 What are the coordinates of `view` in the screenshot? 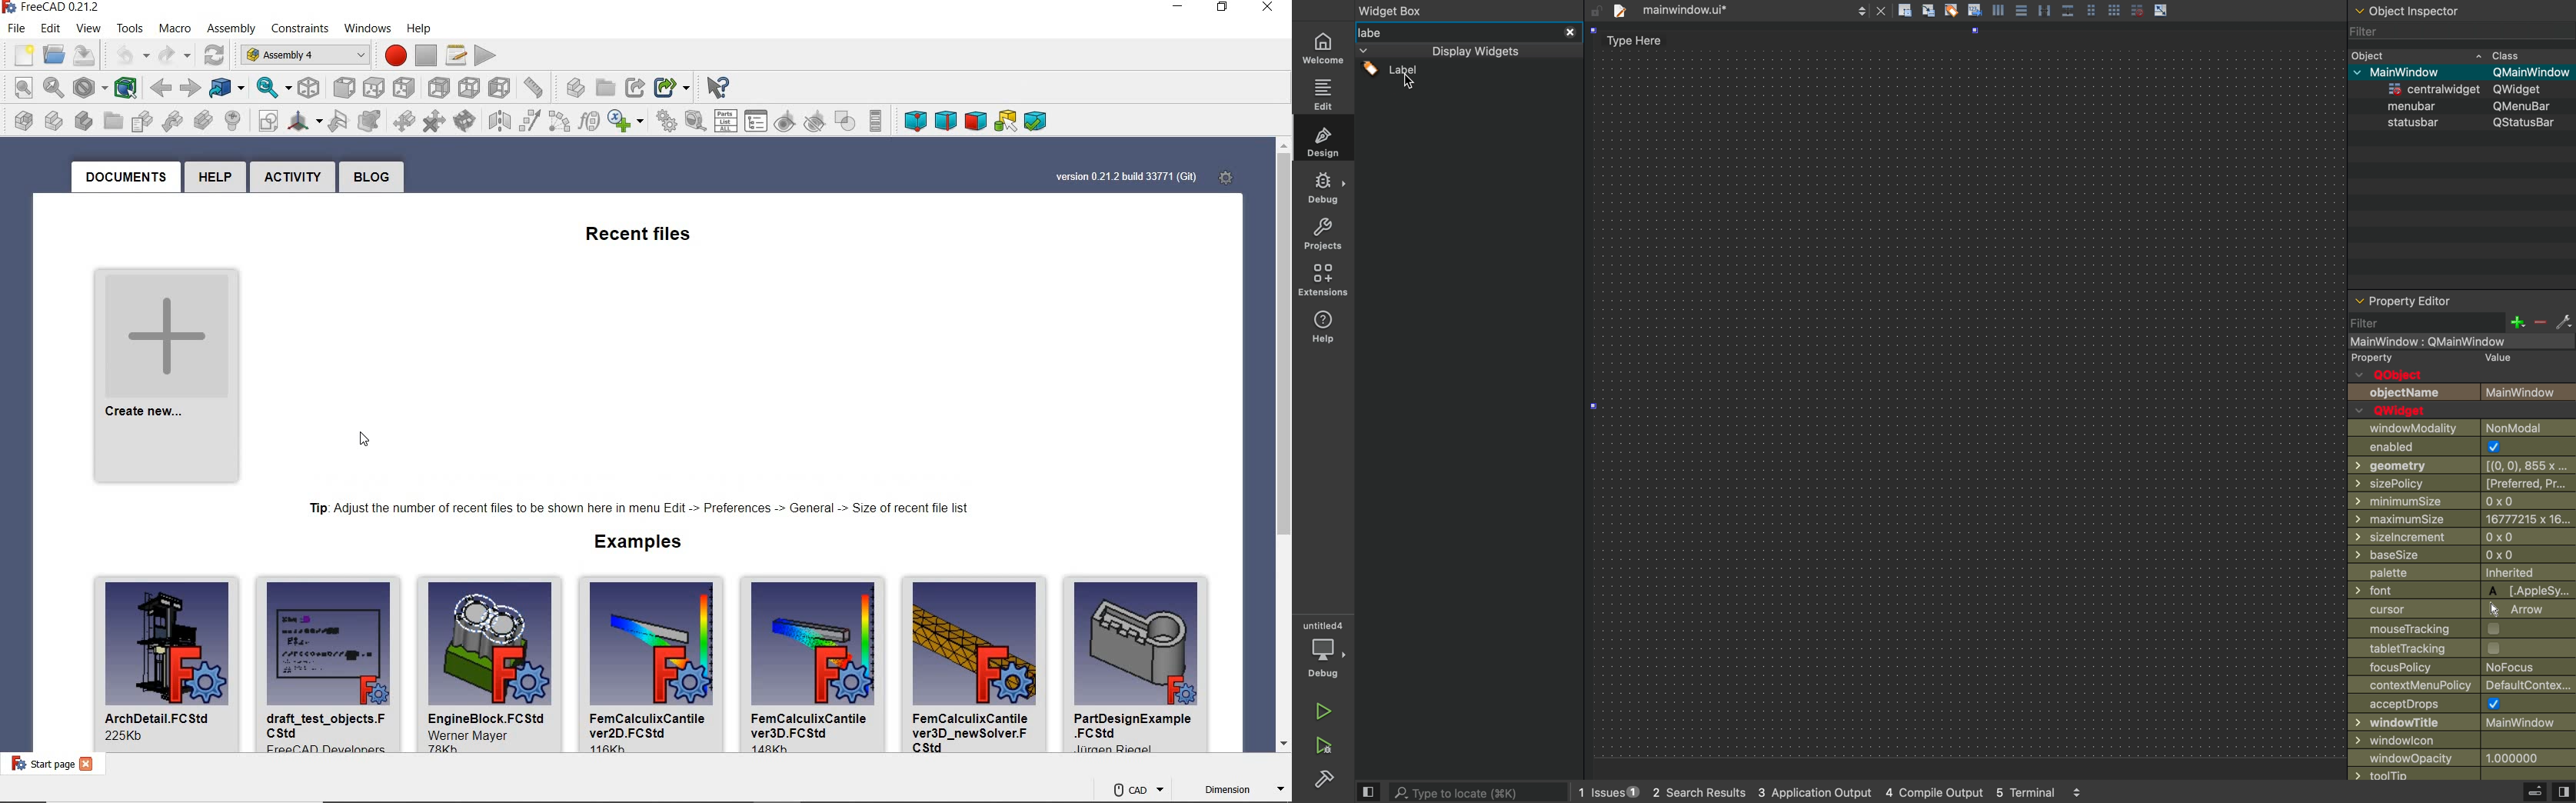 It's located at (87, 28).